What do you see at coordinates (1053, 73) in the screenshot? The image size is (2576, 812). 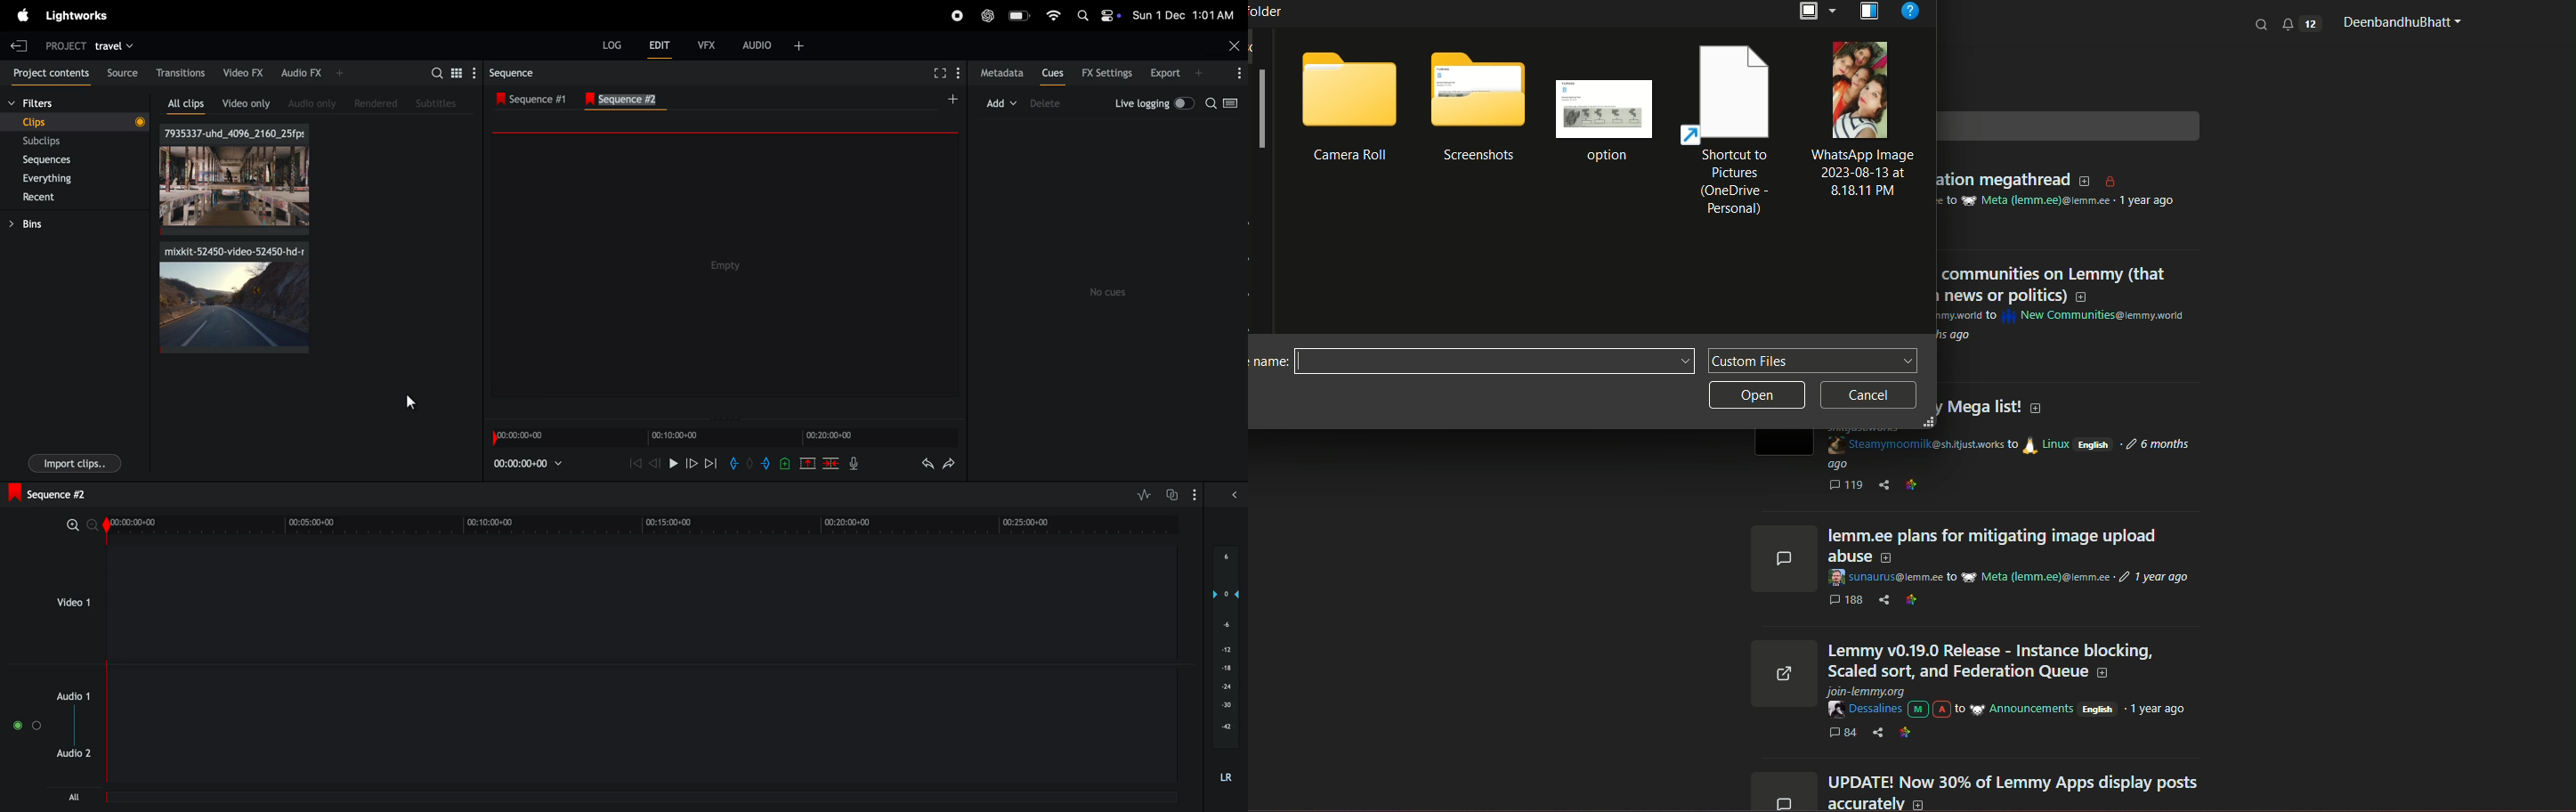 I see `cues` at bounding box center [1053, 73].